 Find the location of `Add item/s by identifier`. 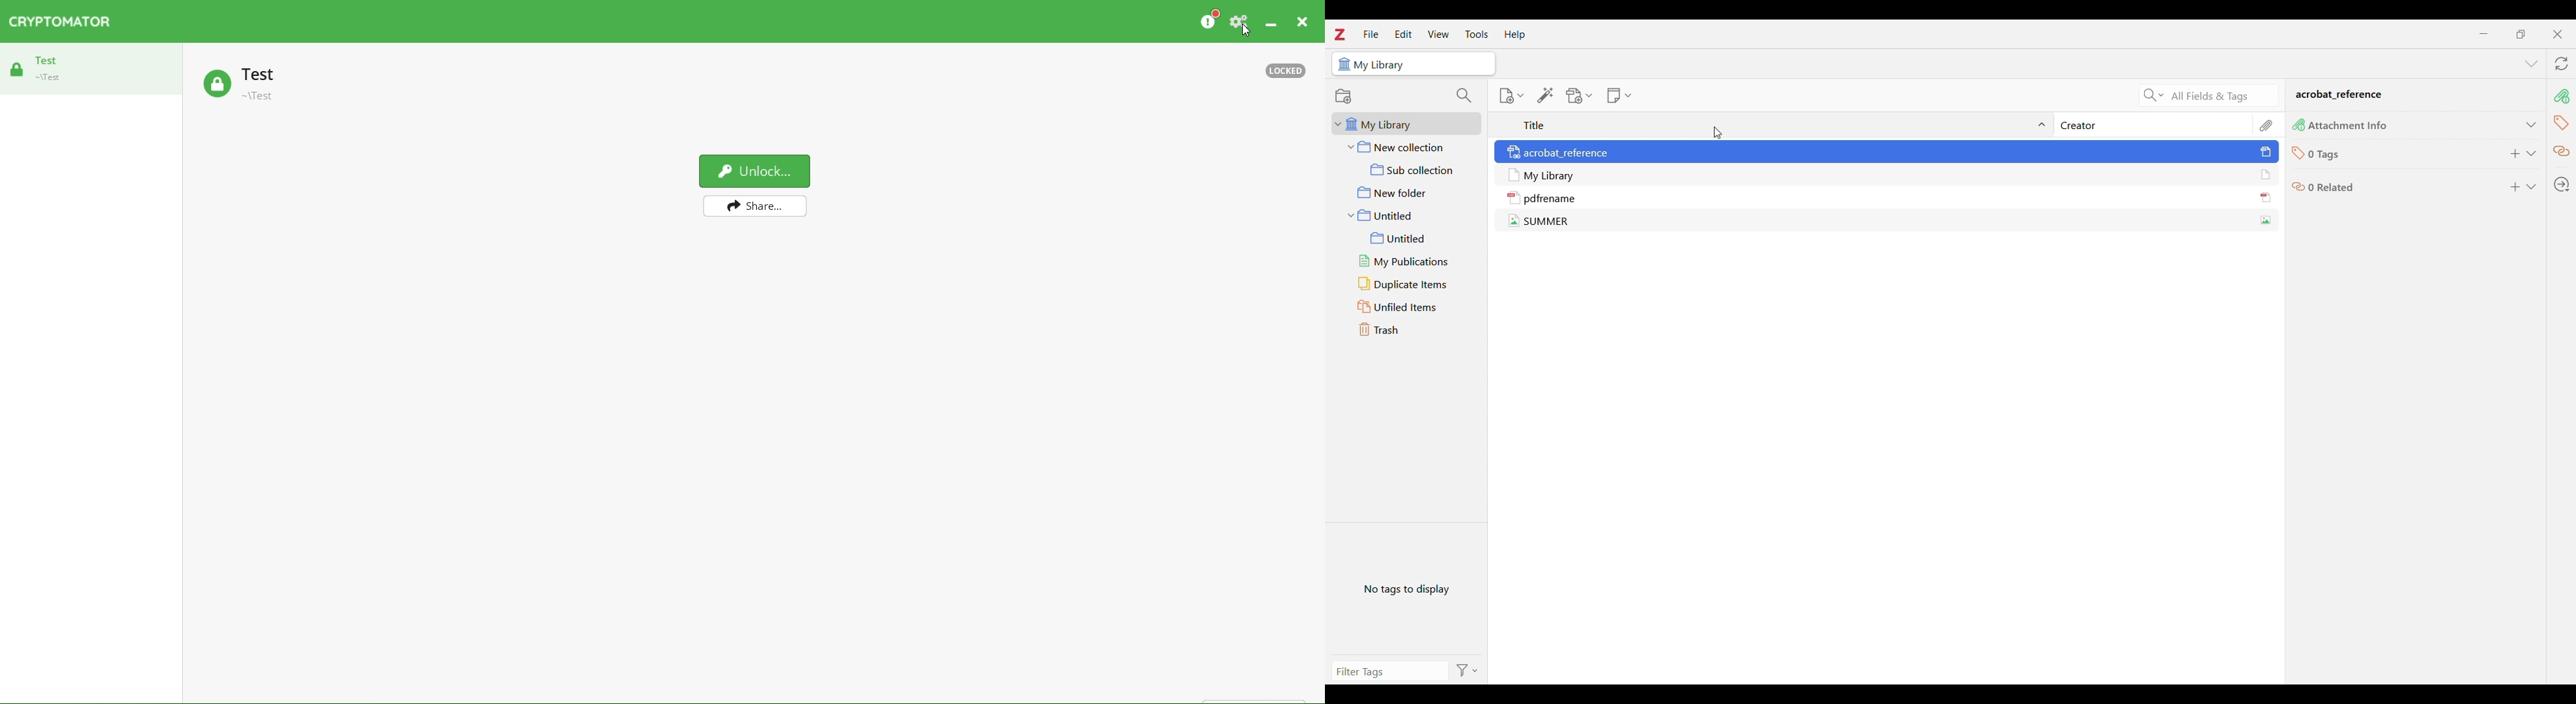

Add item/s by identifier is located at coordinates (1546, 95).